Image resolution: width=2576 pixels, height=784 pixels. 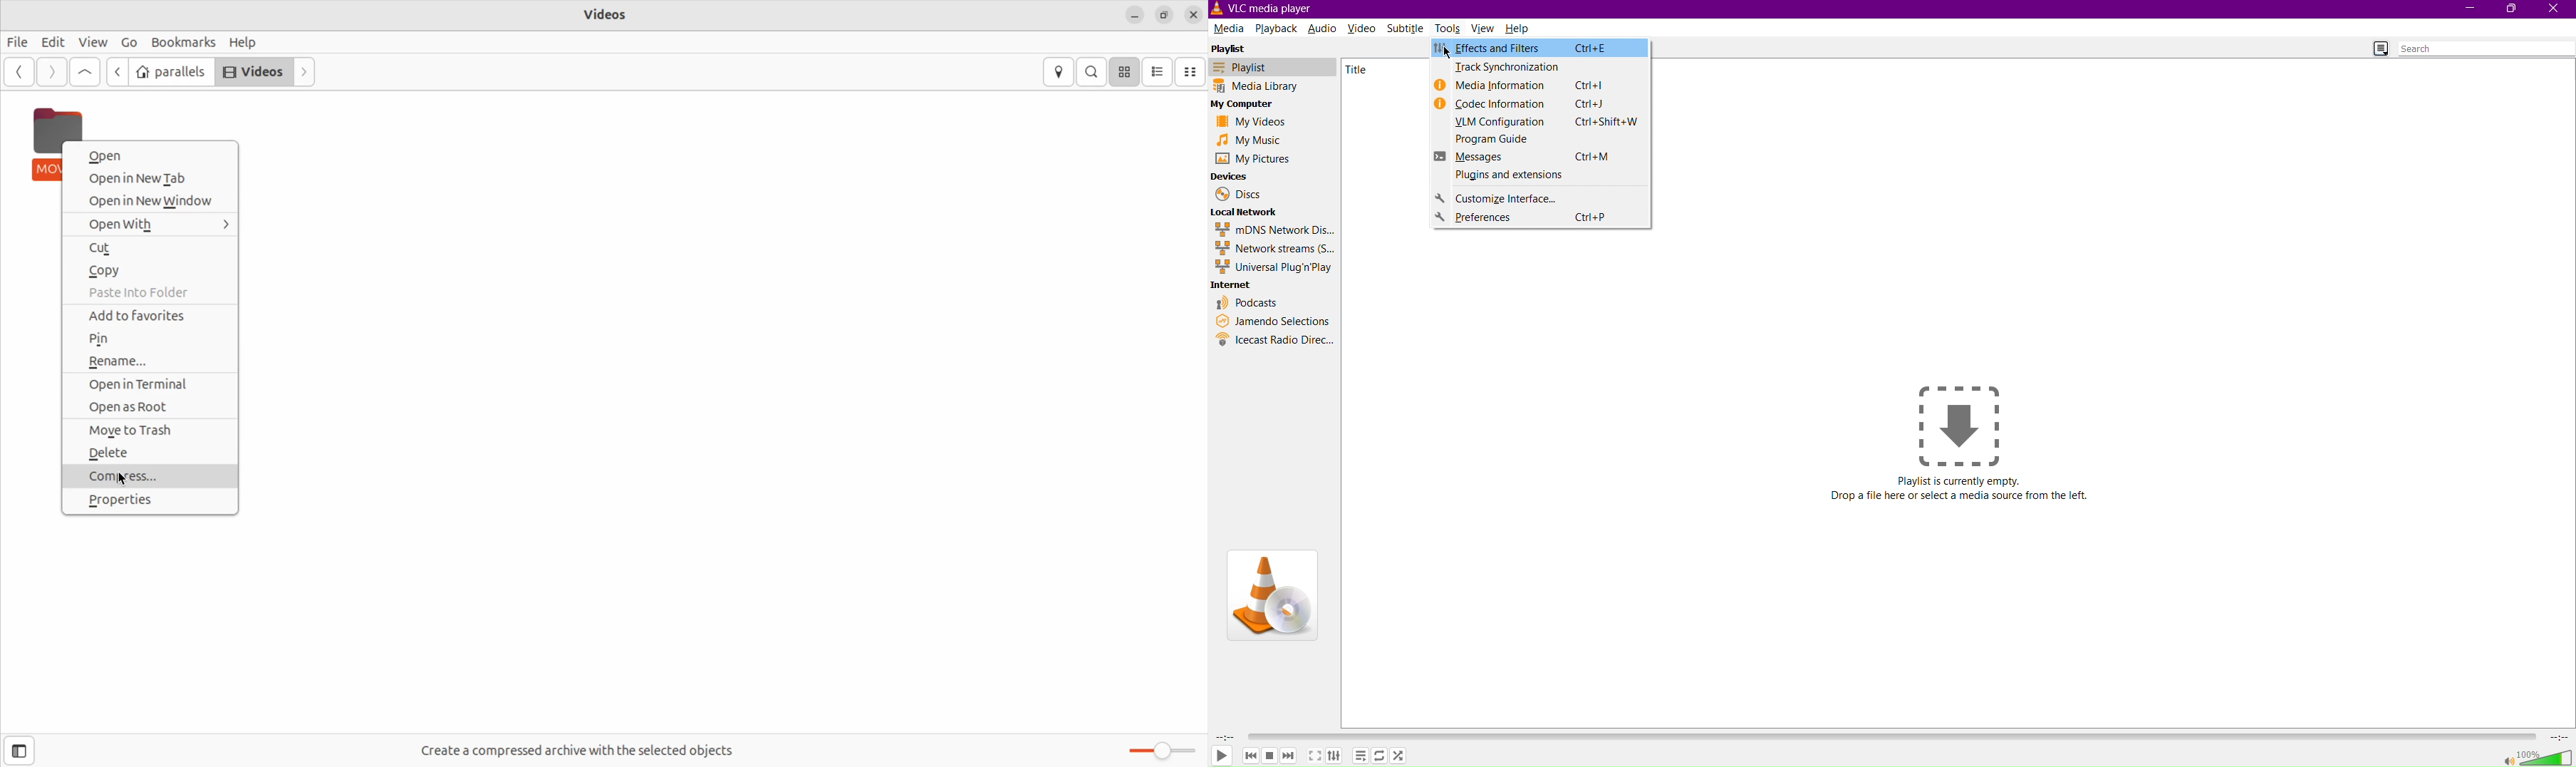 I want to click on Discs, so click(x=1237, y=193).